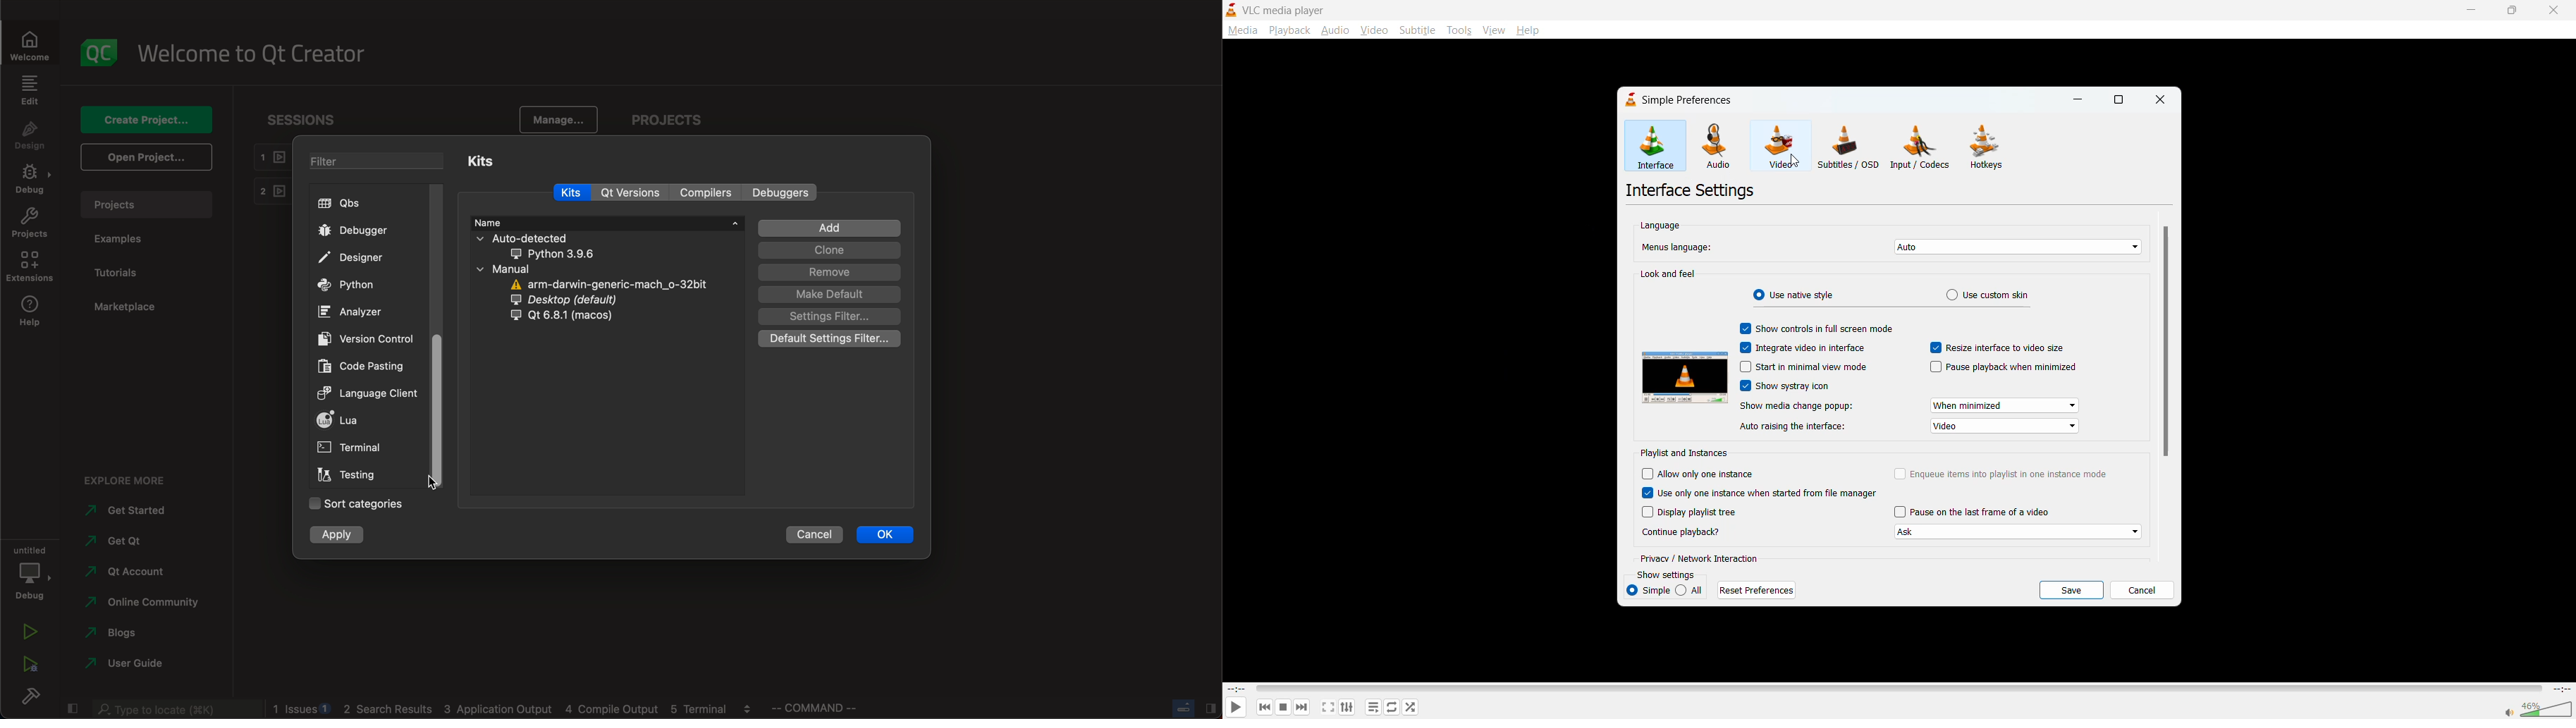 The height and width of the screenshot is (728, 2576). I want to click on remove, so click(828, 272).